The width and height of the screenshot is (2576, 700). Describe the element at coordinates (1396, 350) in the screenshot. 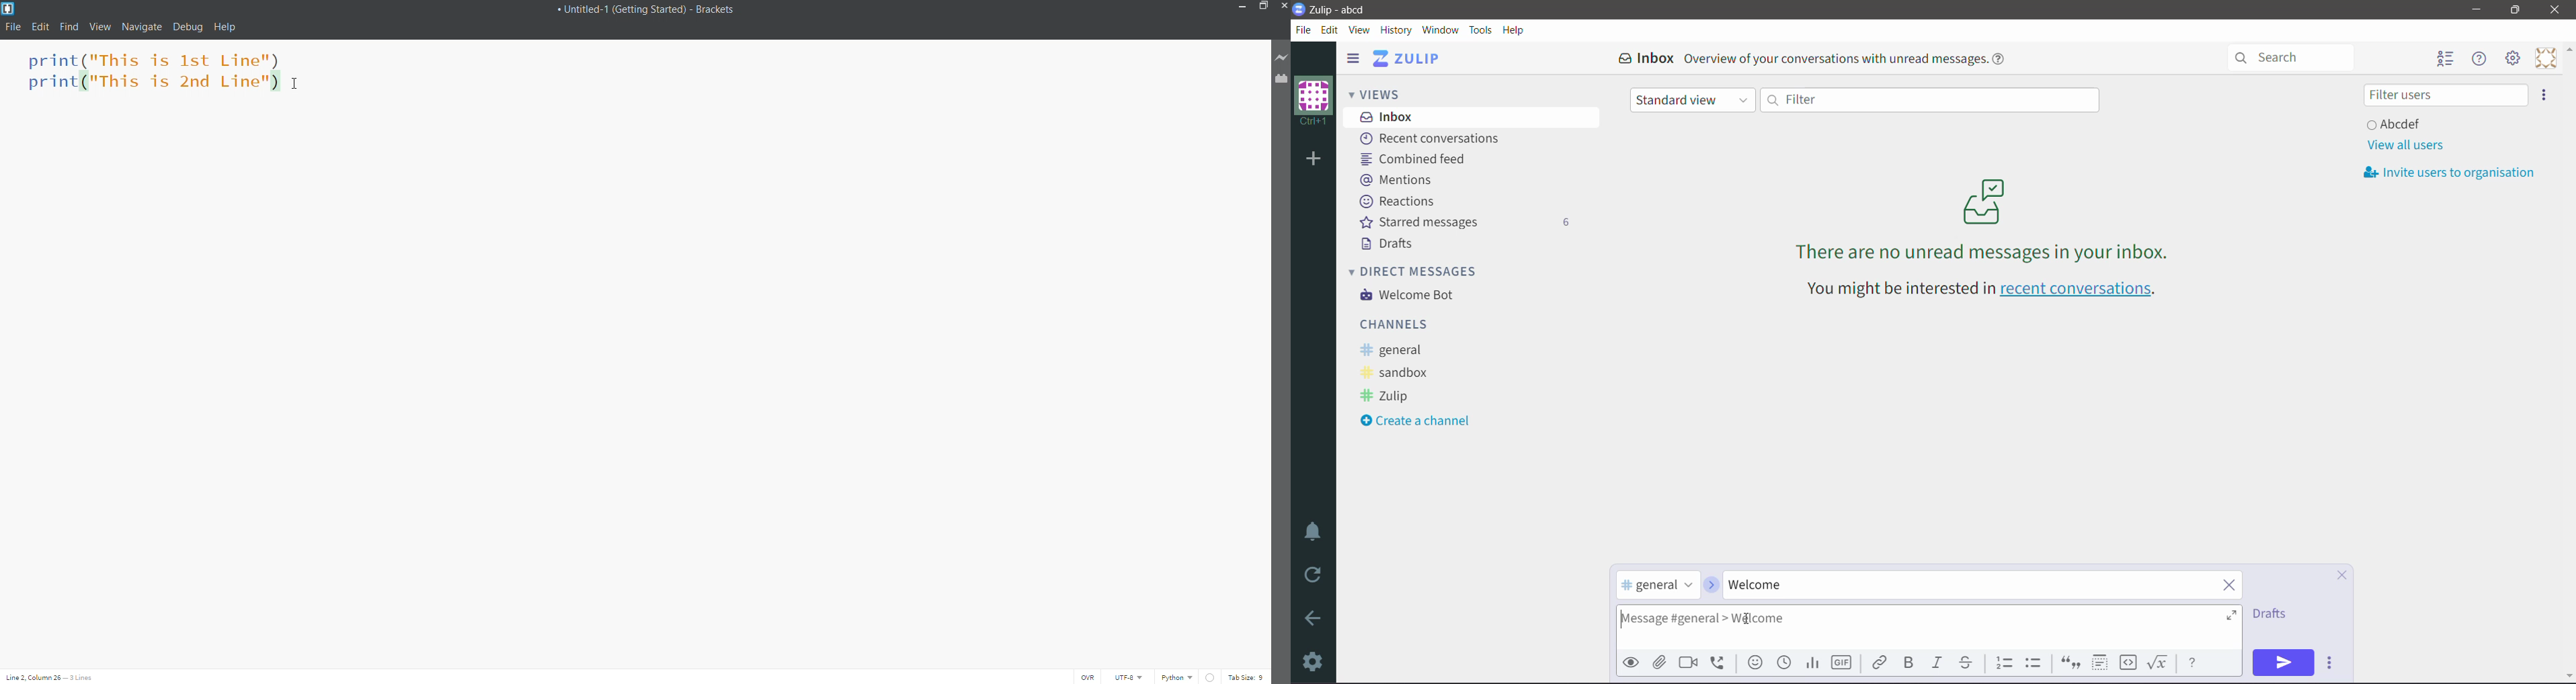

I see `general` at that location.